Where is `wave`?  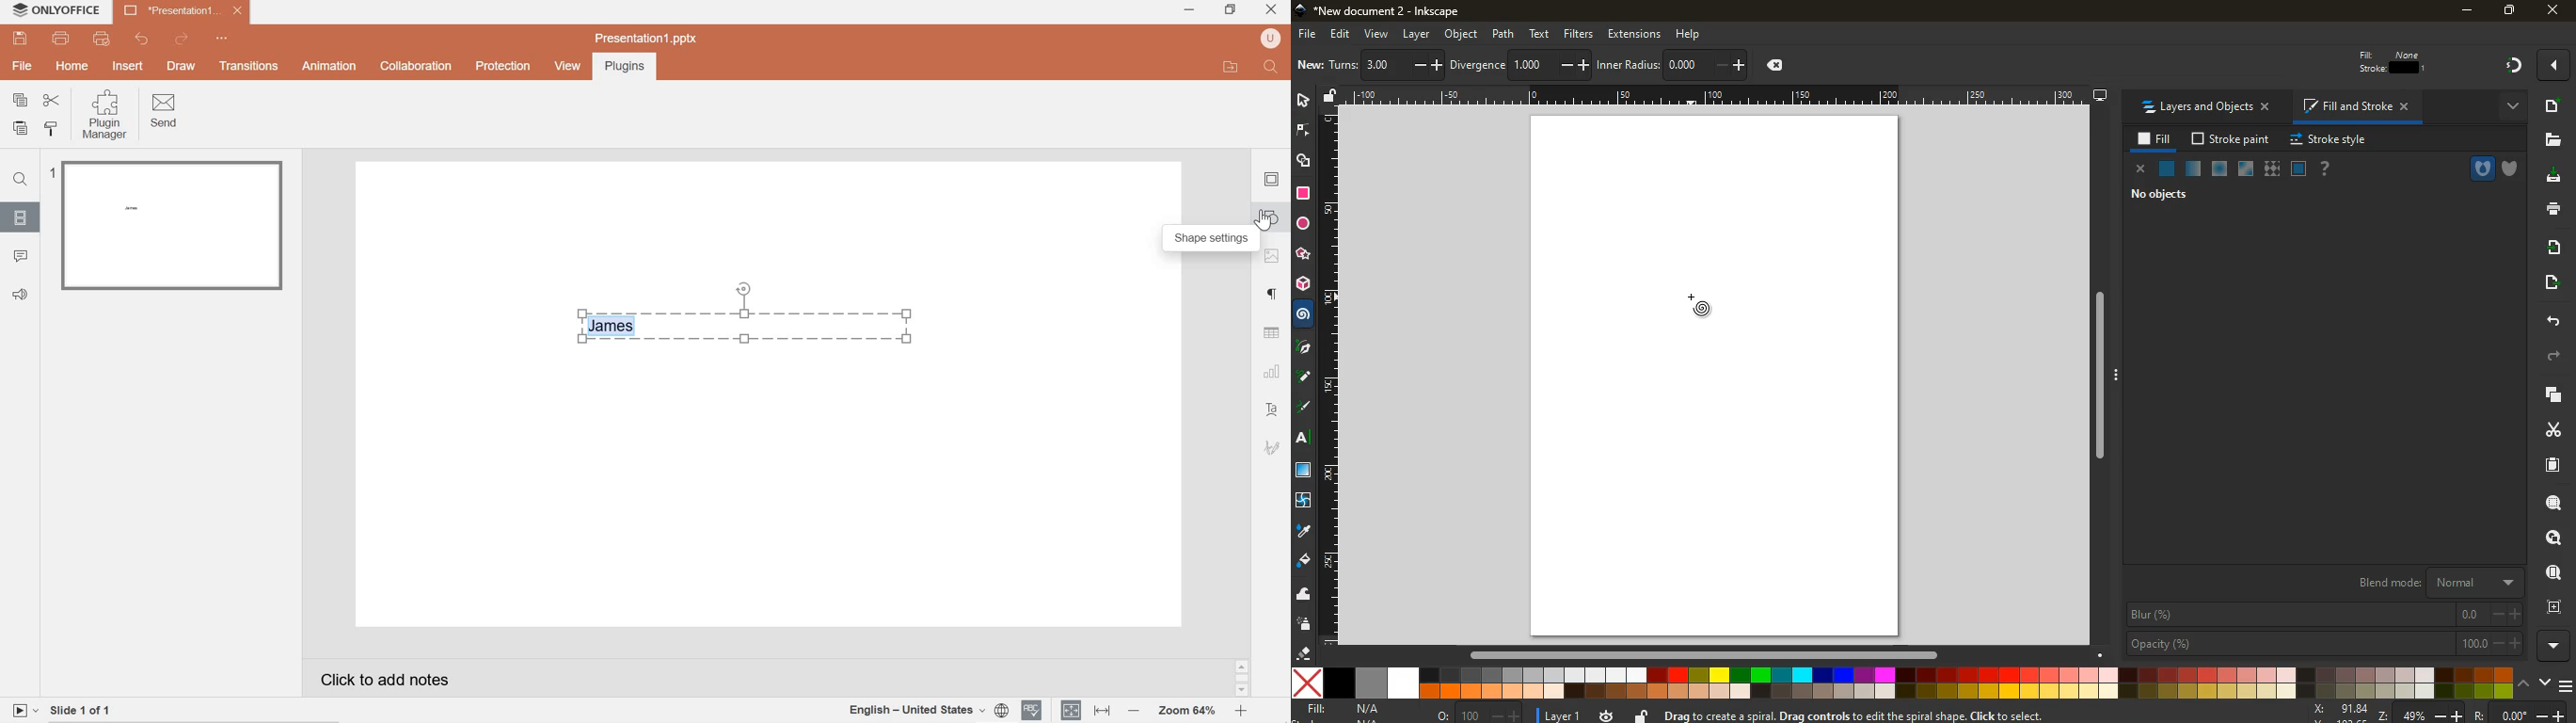
wave is located at coordinates (1304, 594).